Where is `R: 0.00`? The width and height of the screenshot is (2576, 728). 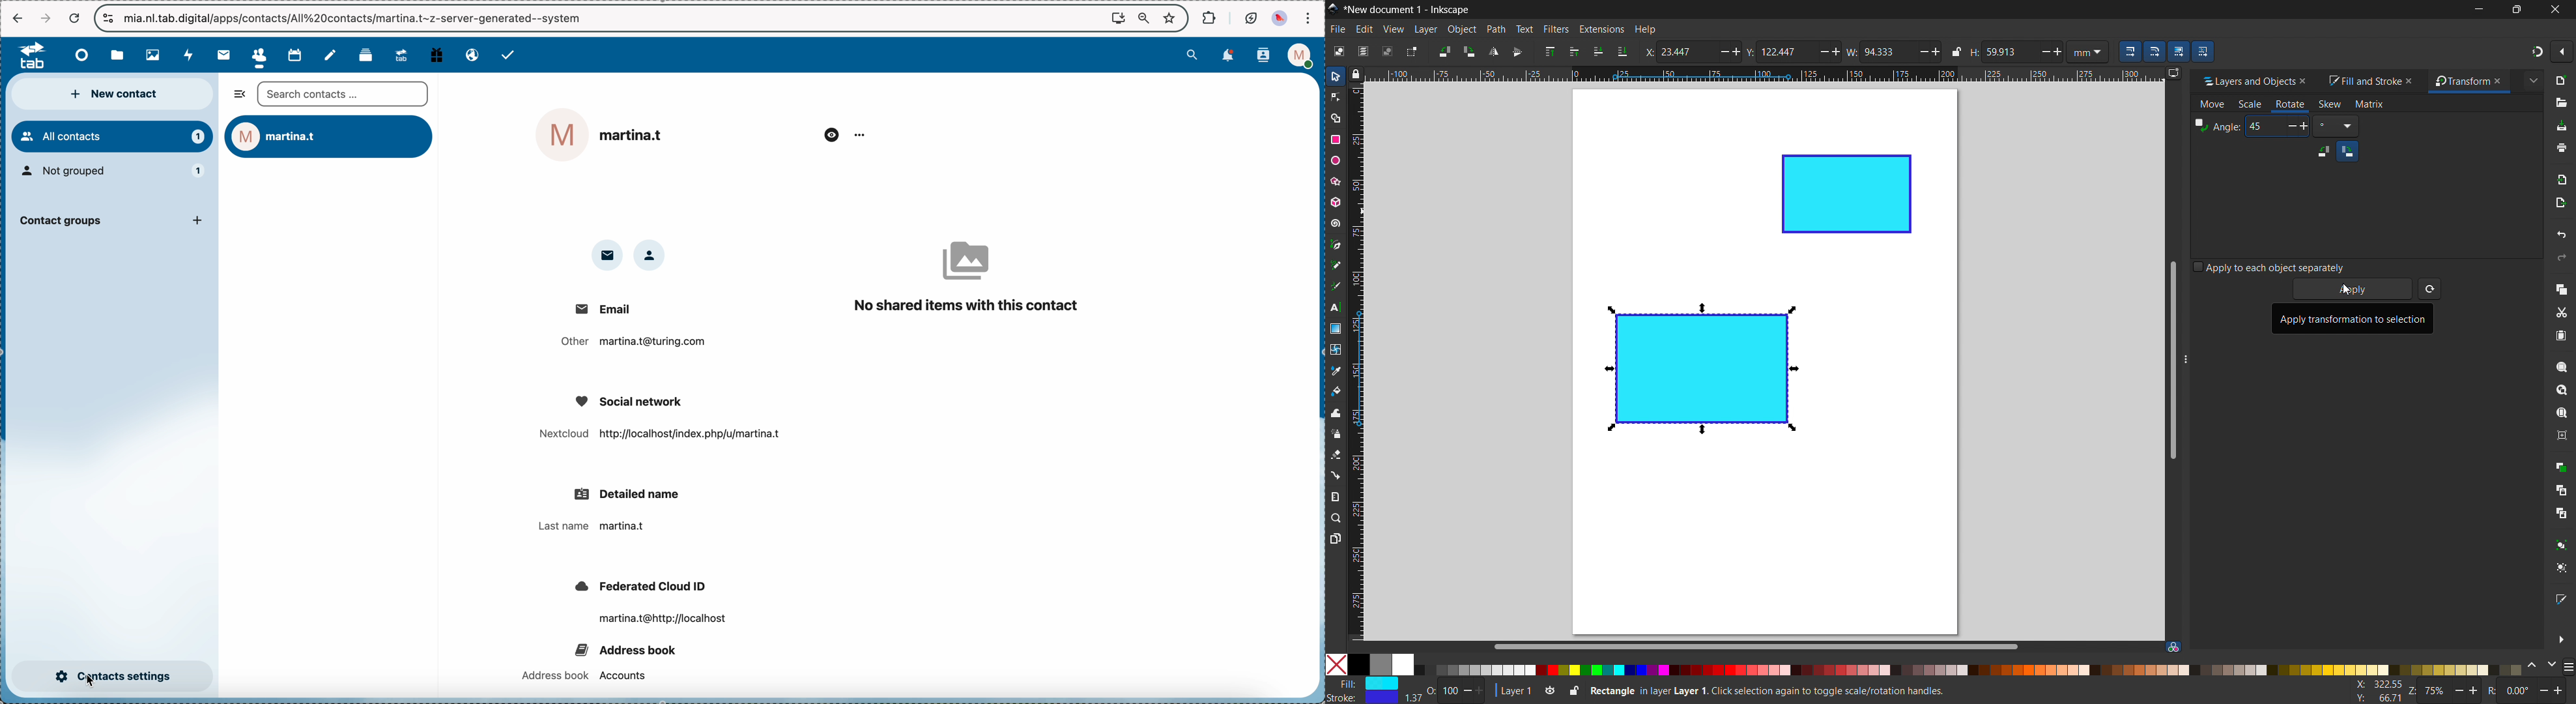
R: 0.00 is located at coordinates (2529, 692).